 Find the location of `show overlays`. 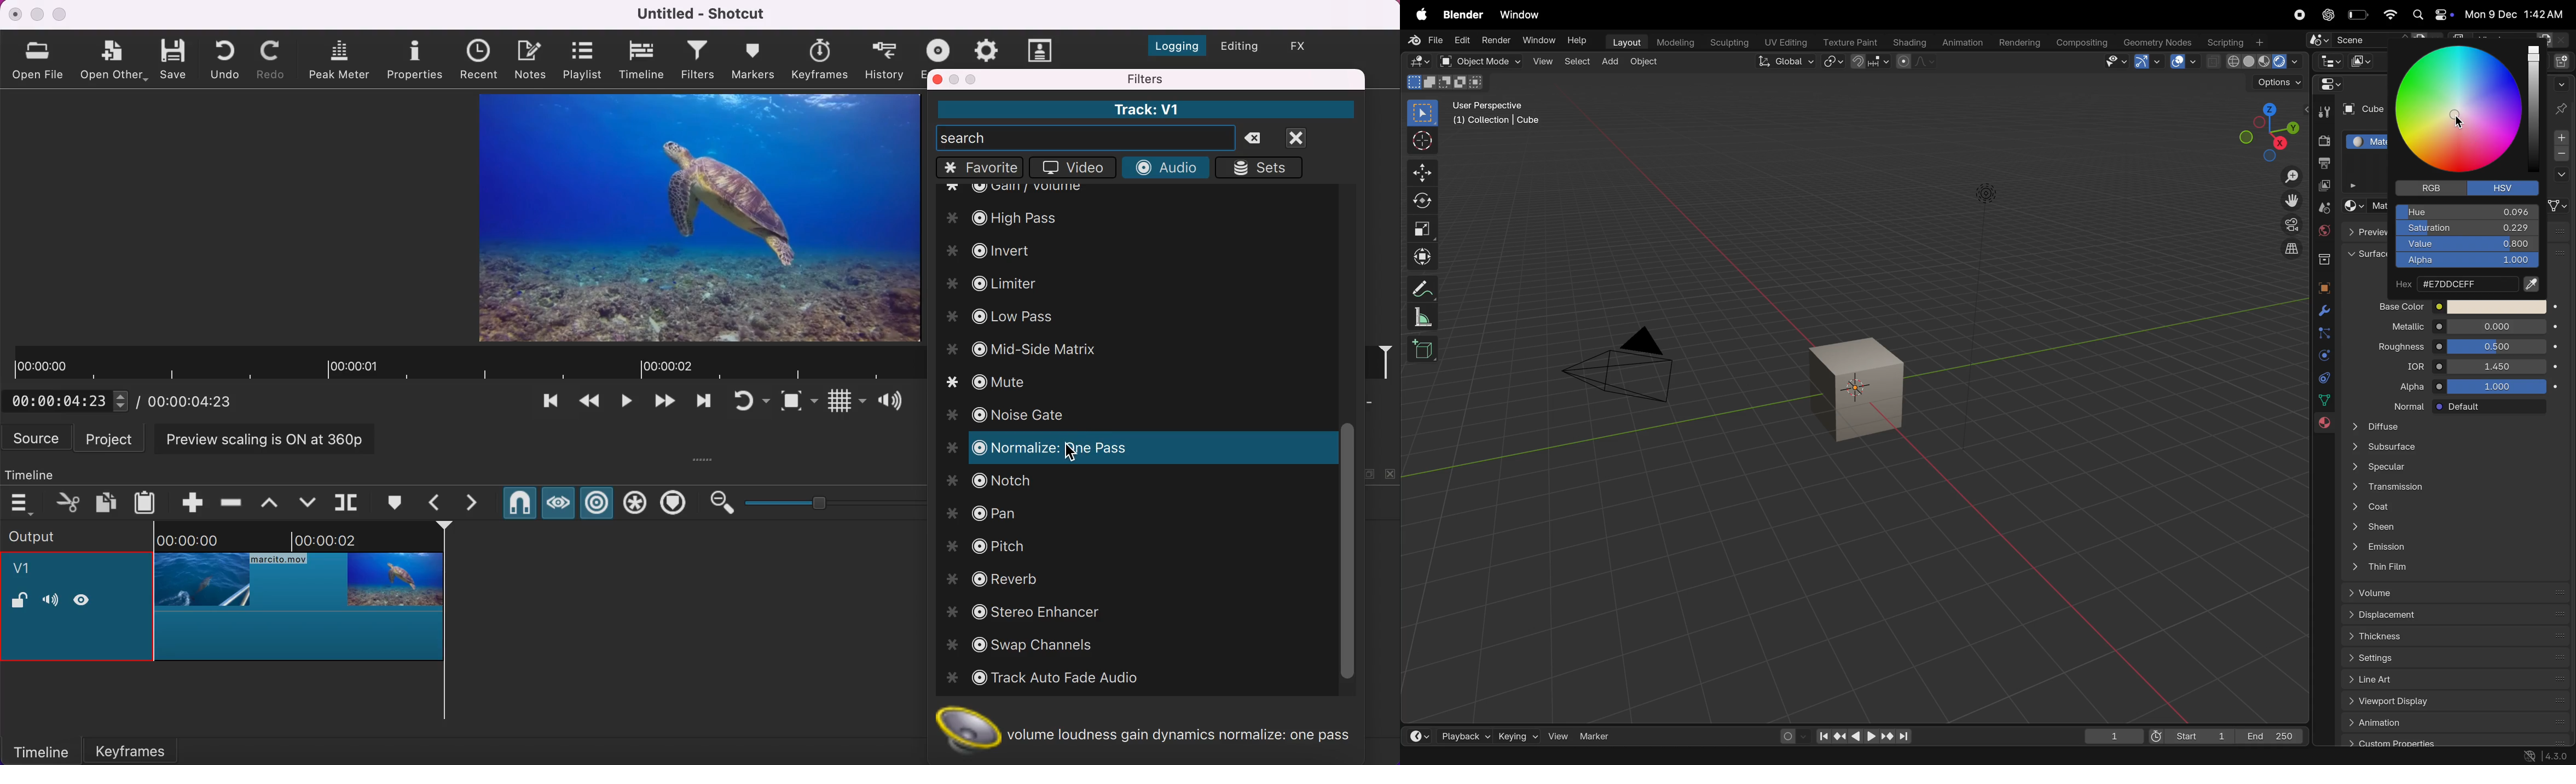

show overlays is located at coordinates (2185, 62).